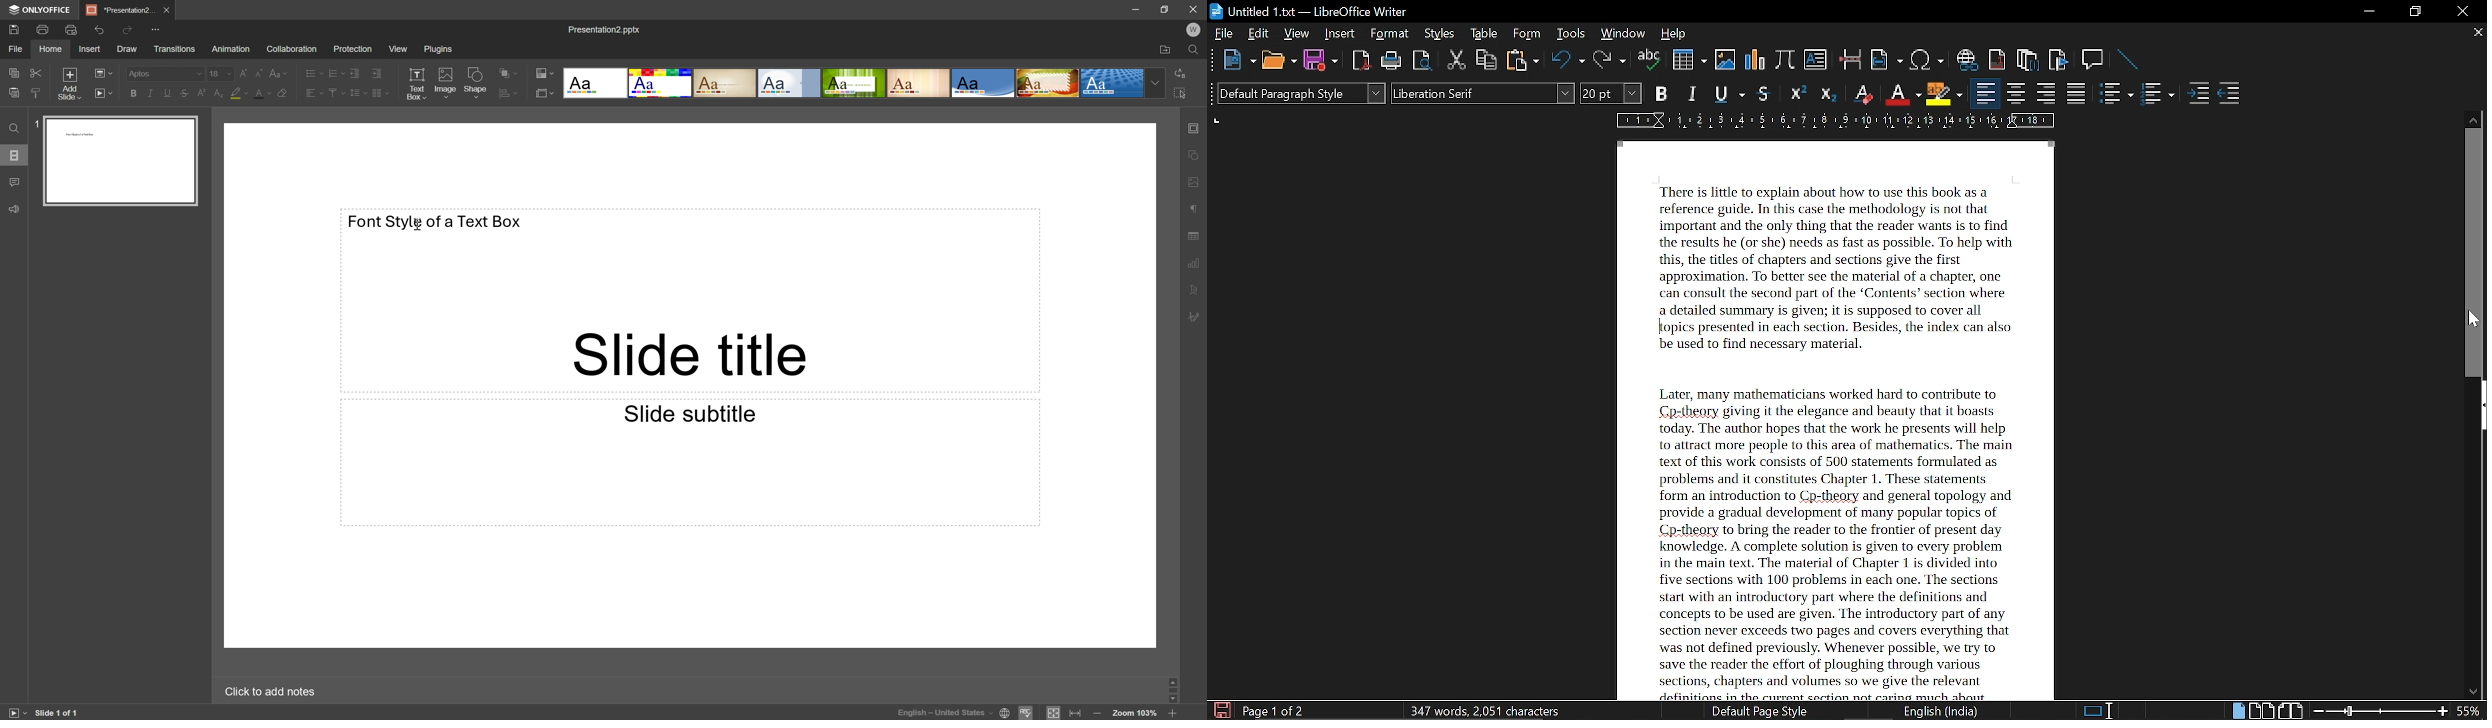  I want to click on toggle unordered list, so click(2159, 95).